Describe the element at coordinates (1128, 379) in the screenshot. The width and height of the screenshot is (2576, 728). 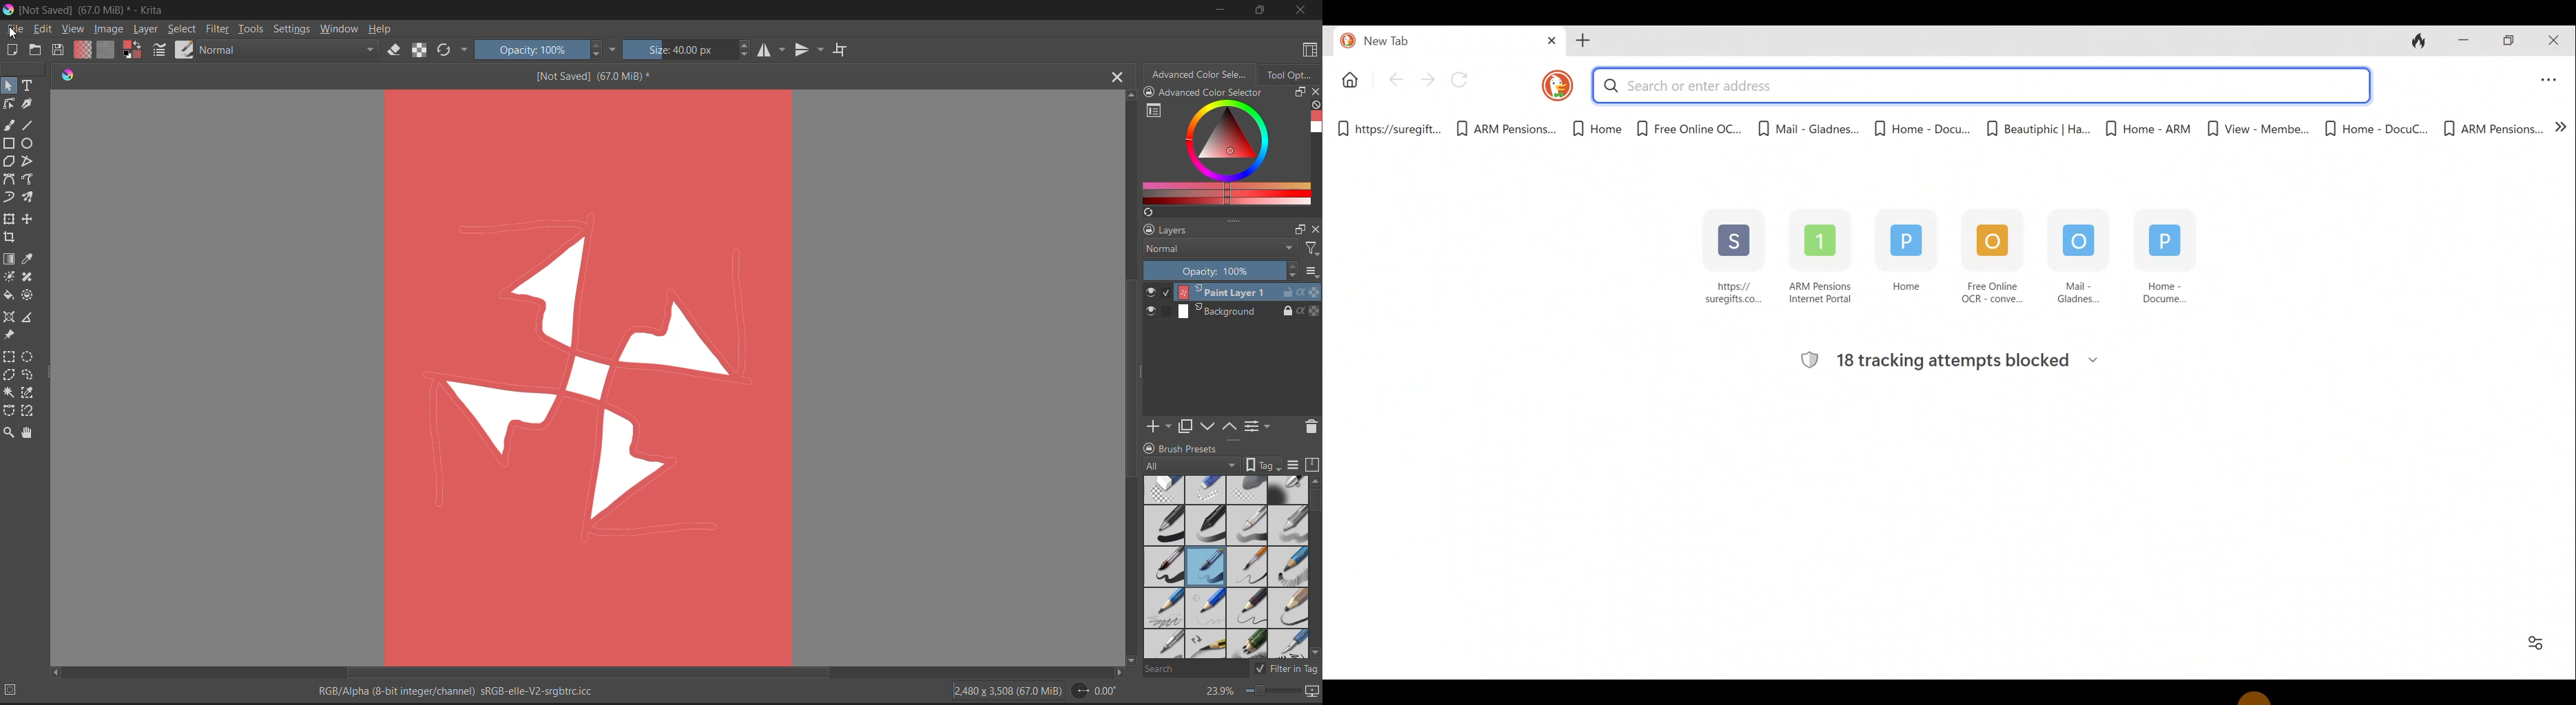
I see `vertical scroll bar` at that location.